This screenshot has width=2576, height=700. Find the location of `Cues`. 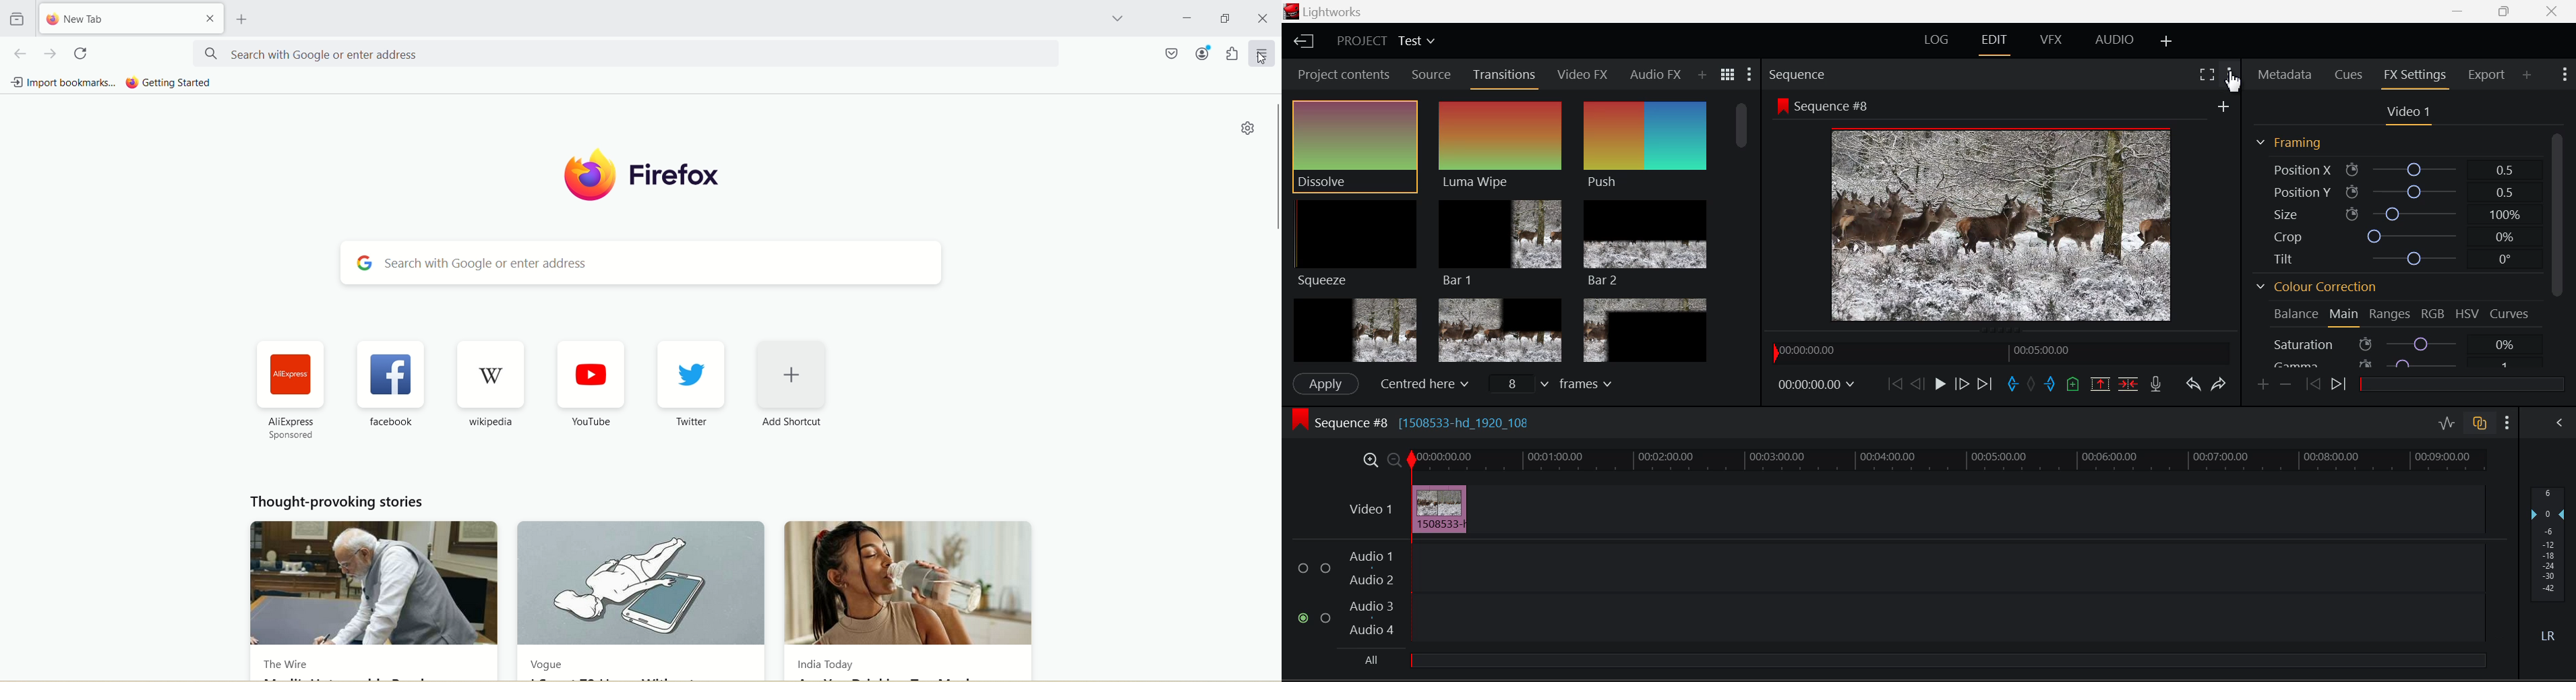

Cues is located at coordinates (2349, 73).